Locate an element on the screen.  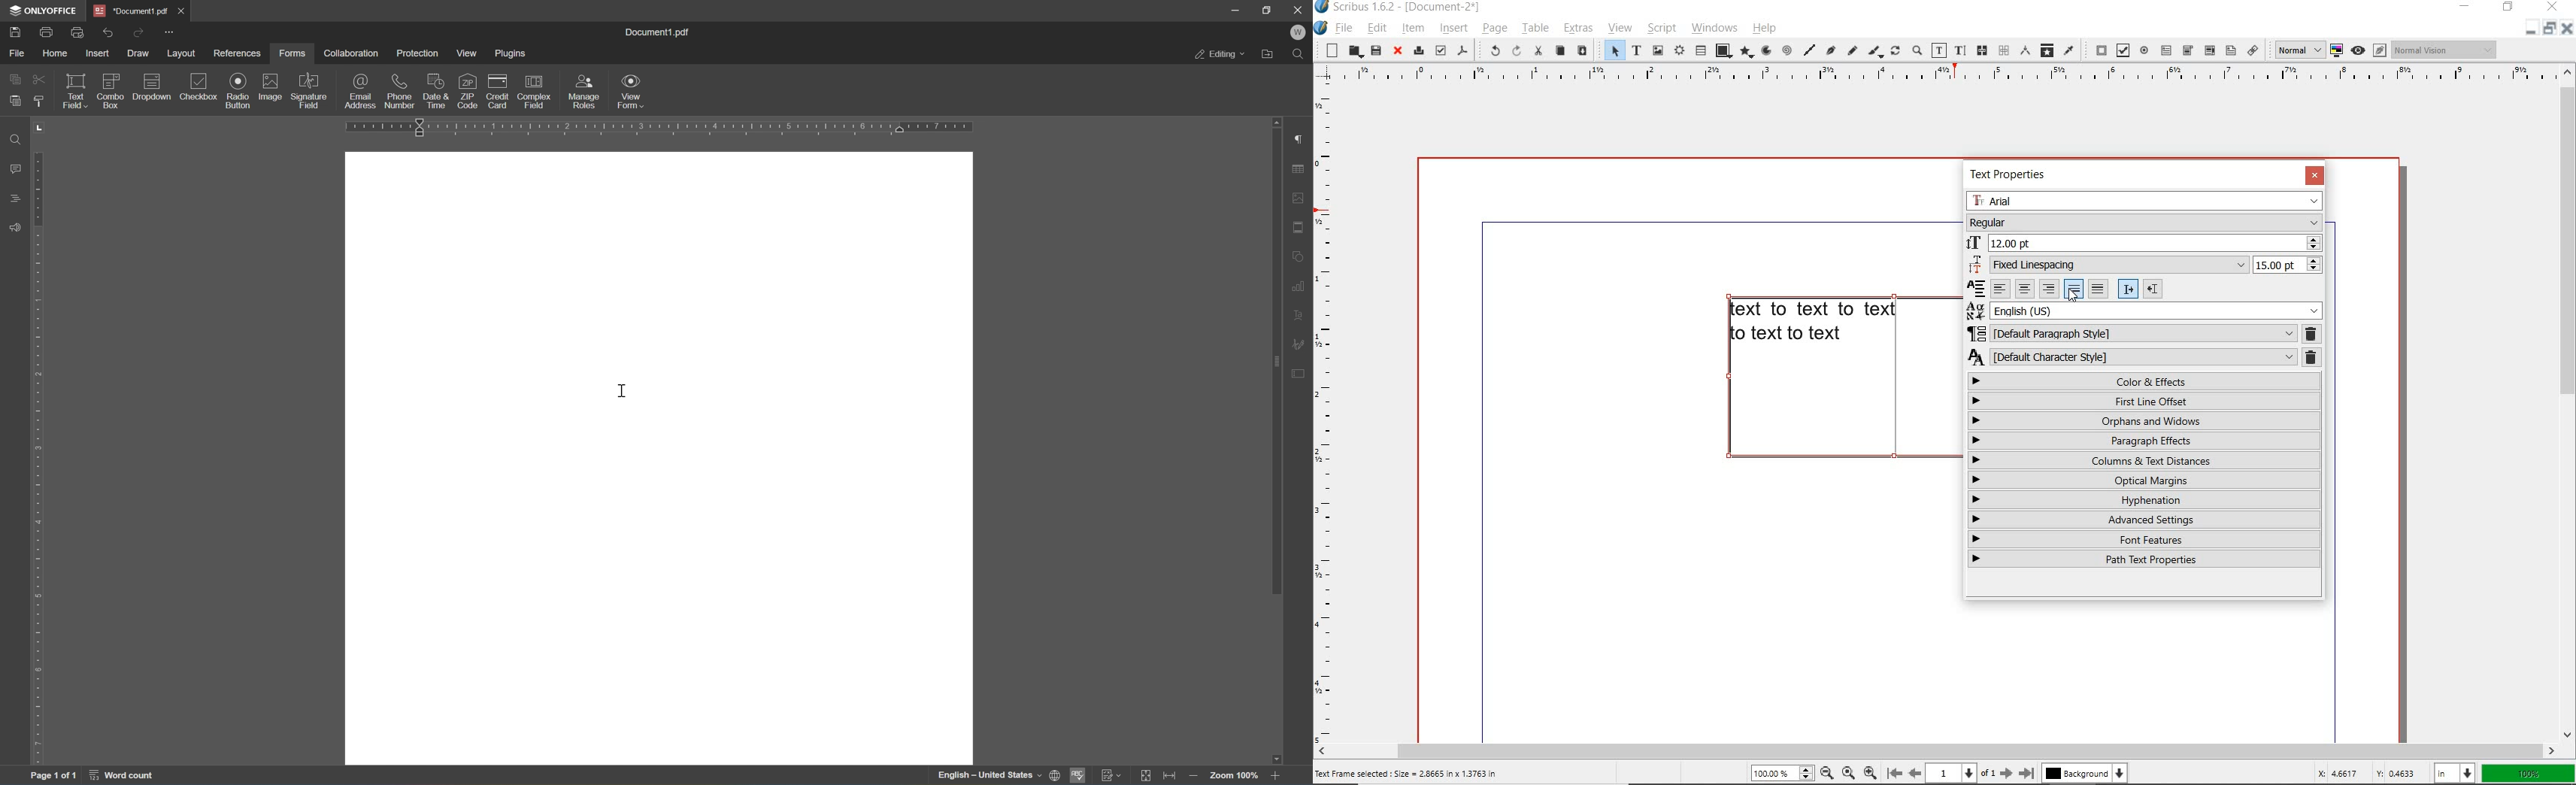
OPTICAL MARGINS is located at coordinates (2146, 480).